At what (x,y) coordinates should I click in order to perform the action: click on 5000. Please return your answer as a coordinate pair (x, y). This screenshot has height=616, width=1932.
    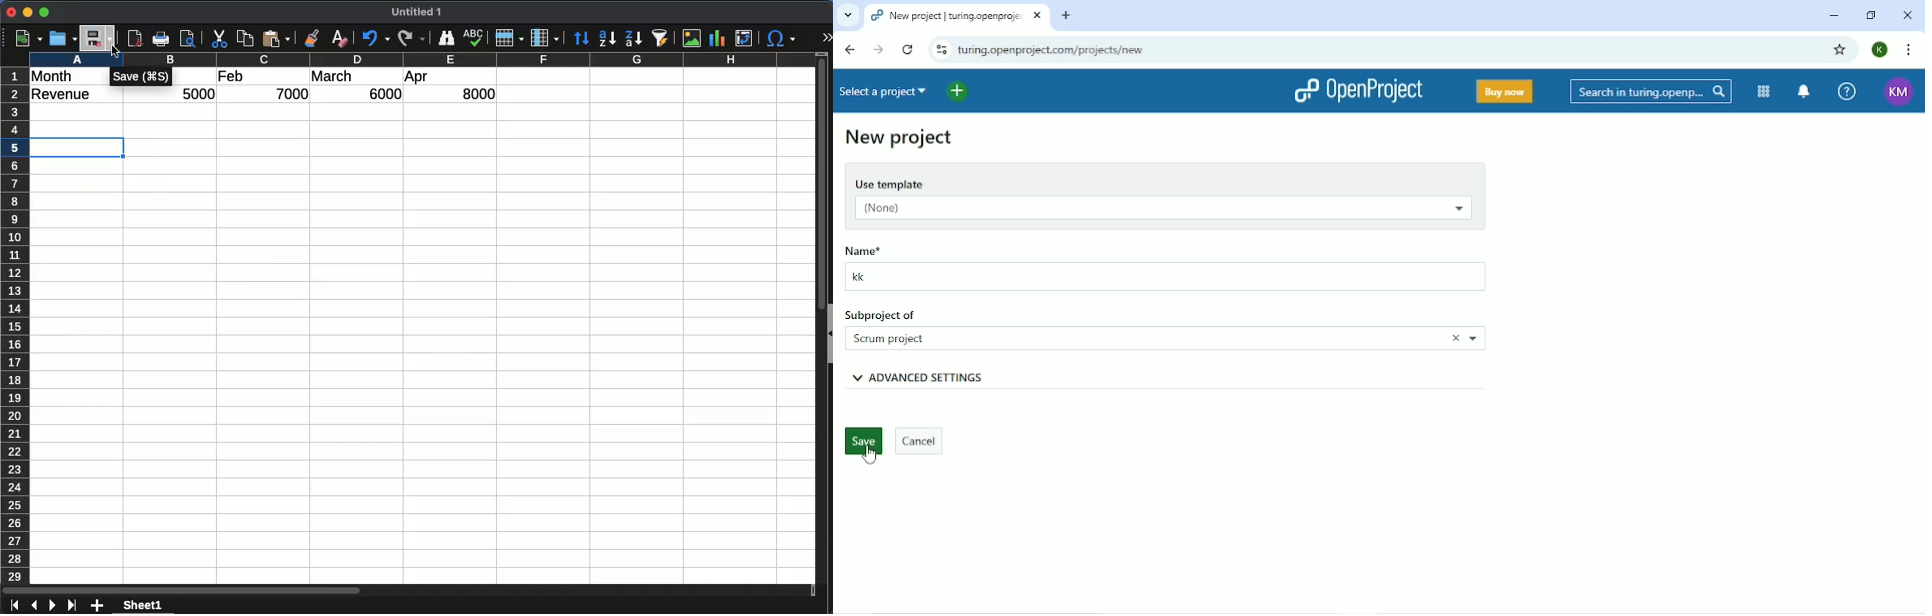
    Looking at the image, I should click on (200, 94).